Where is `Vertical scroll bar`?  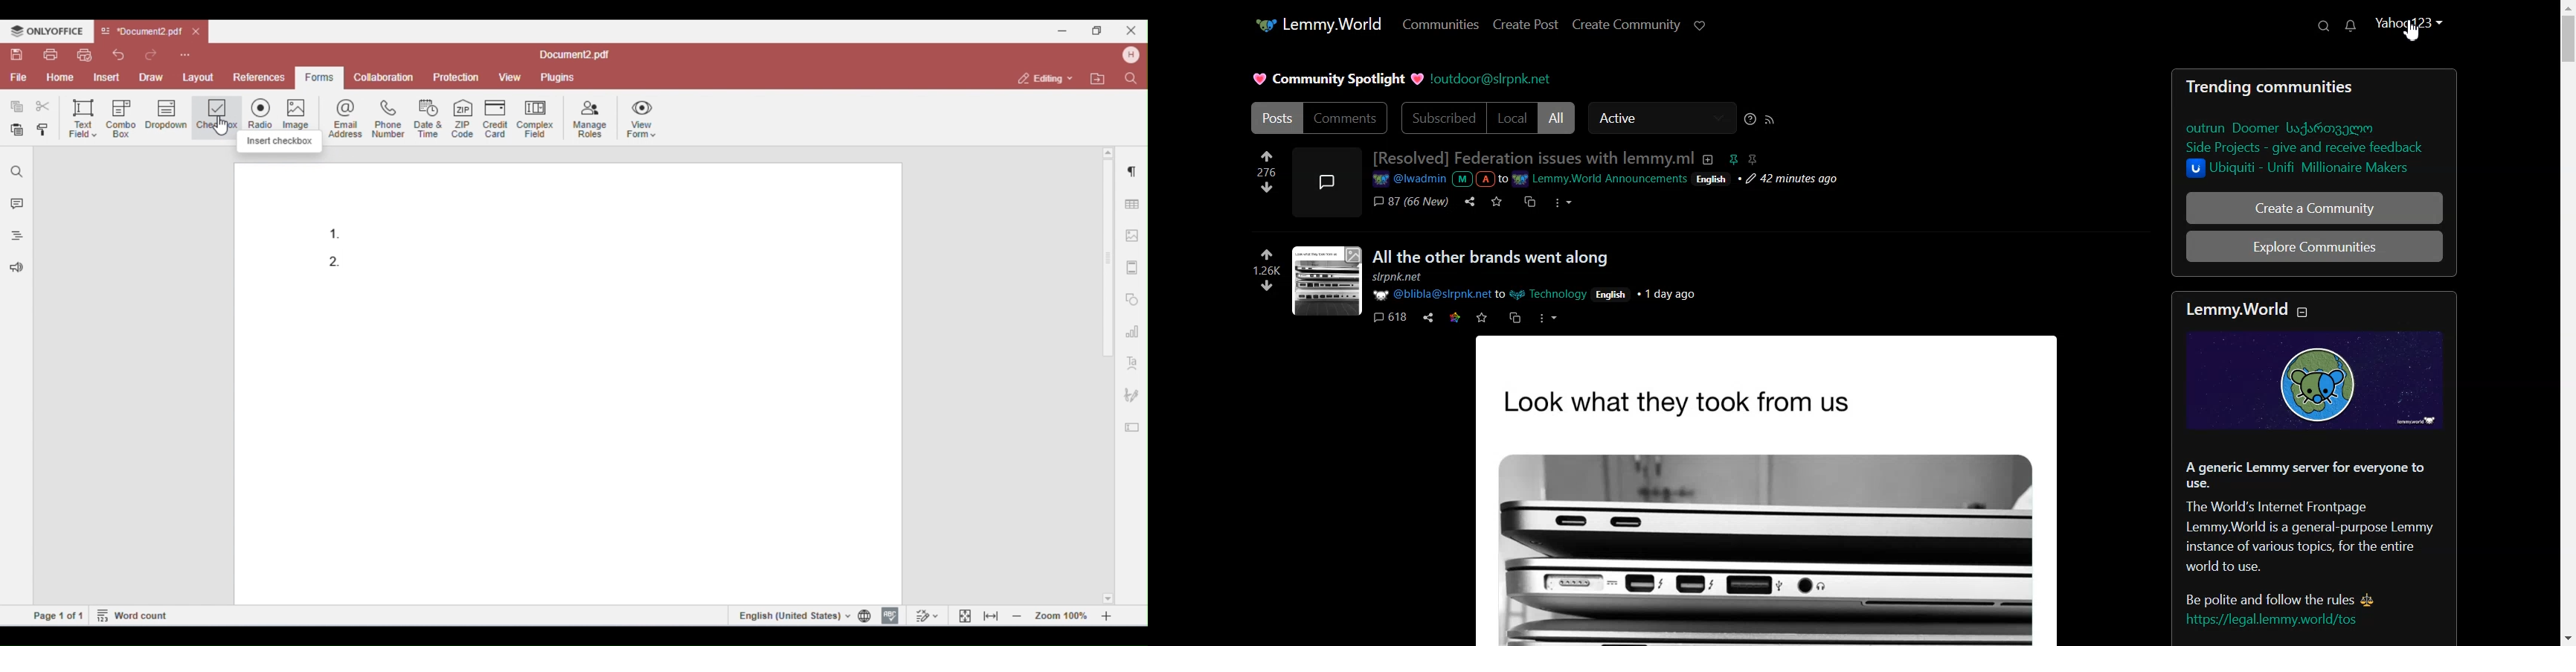
Vertical scroll bar is located at coordinates (2567, 323).